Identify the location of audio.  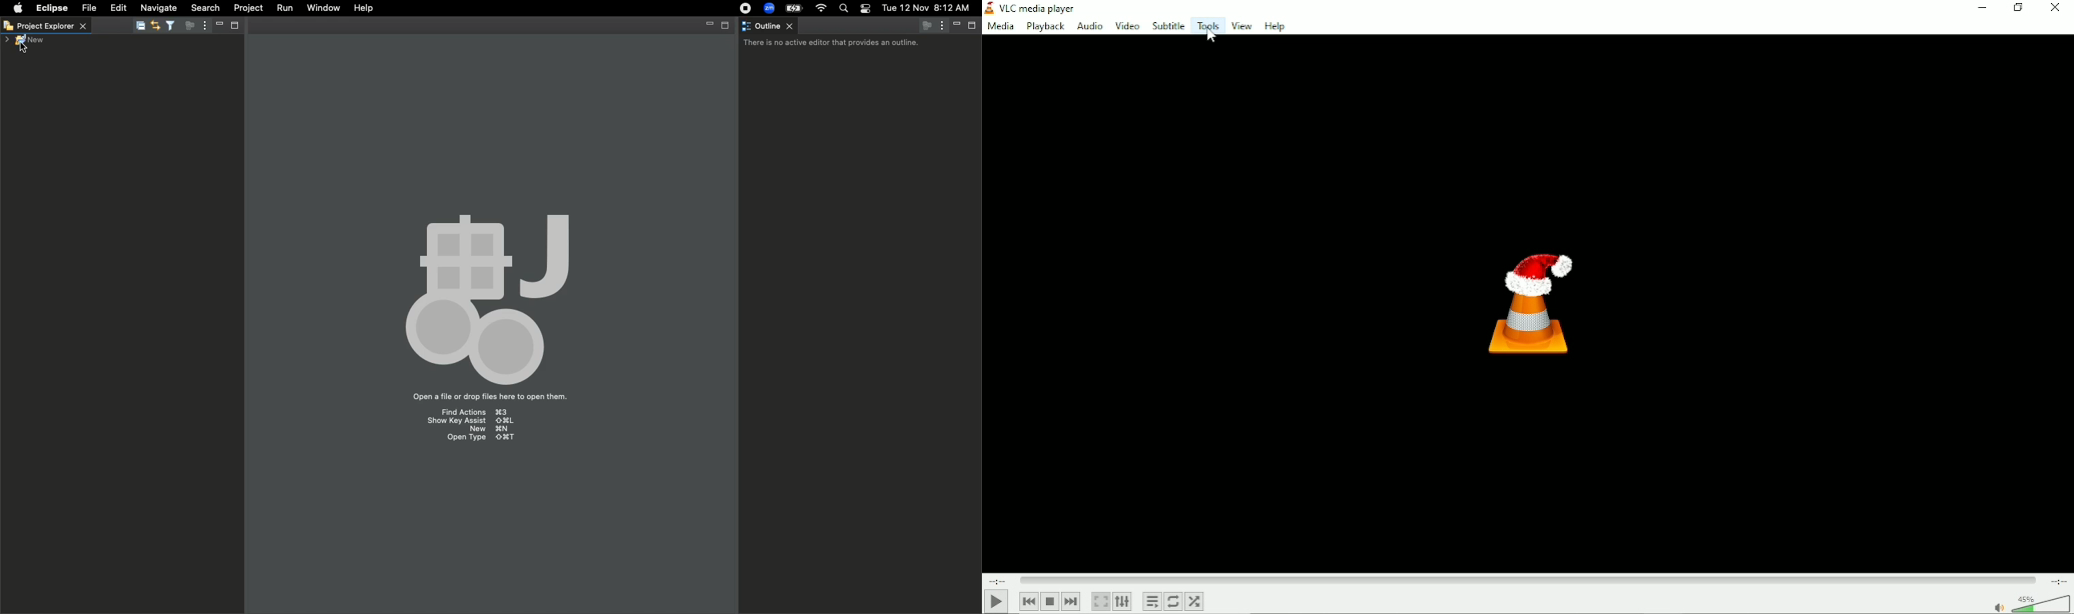
(1088, 26).